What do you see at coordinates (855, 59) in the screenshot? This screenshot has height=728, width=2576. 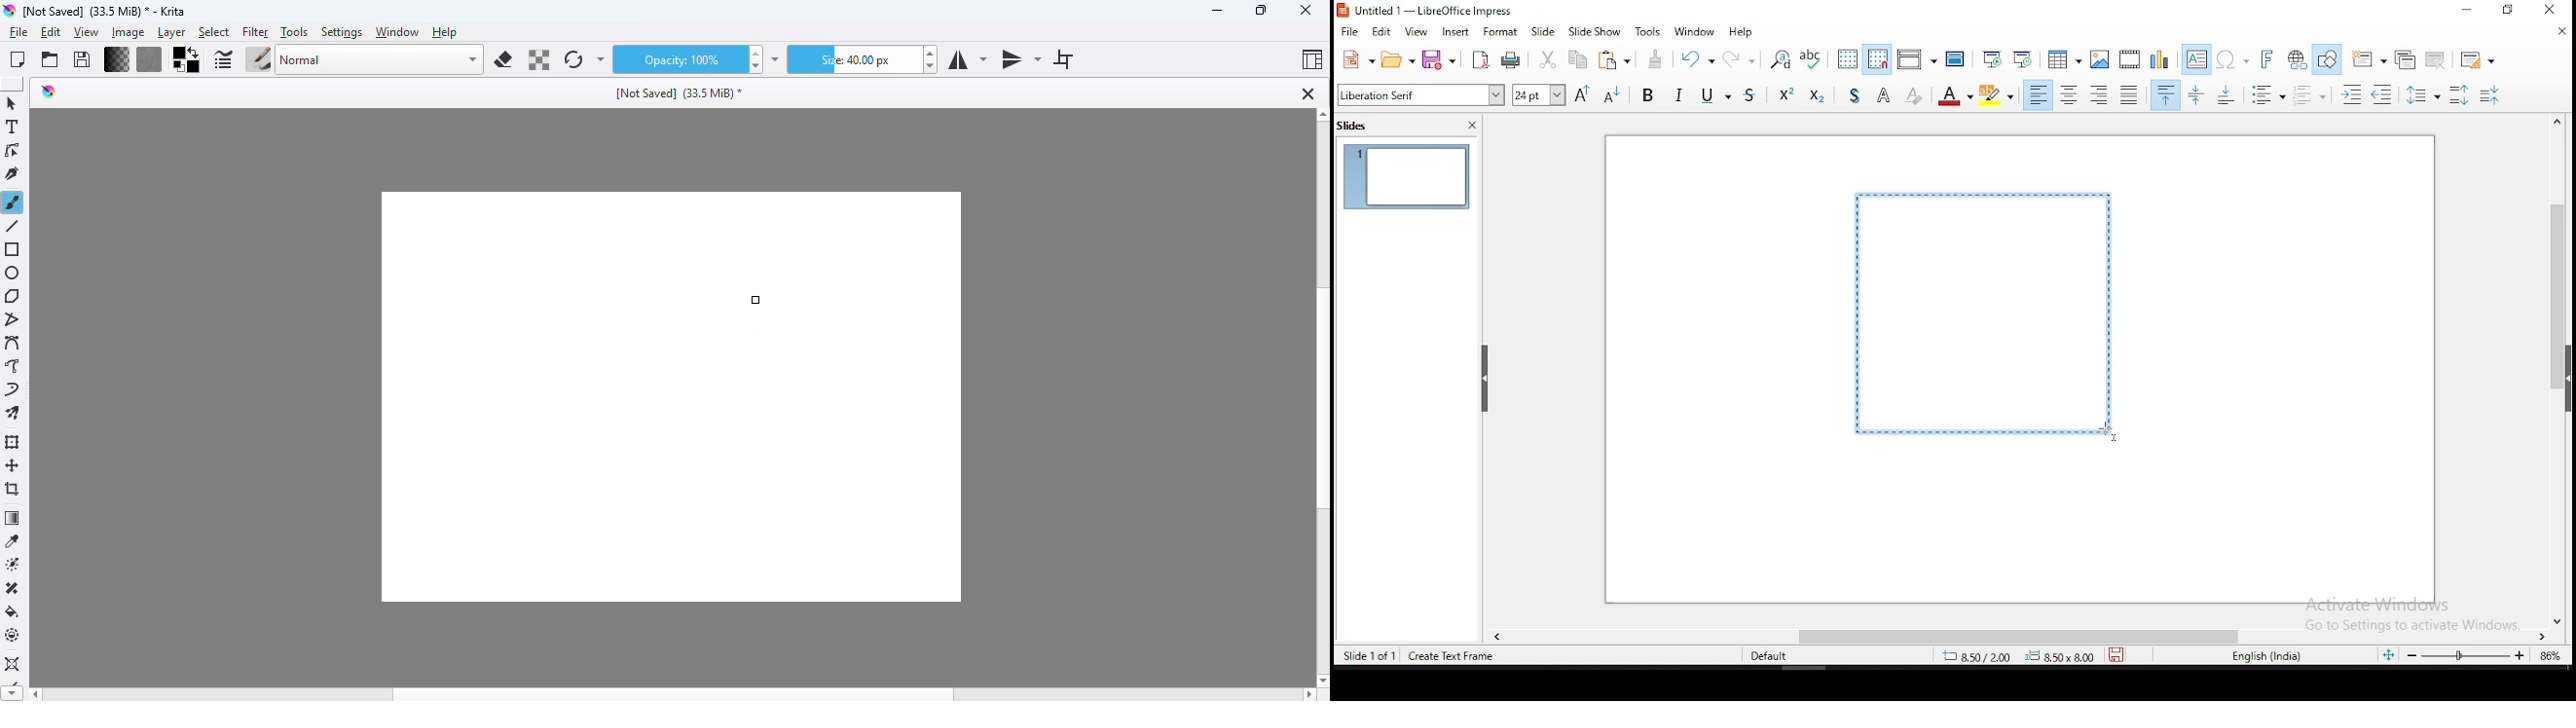 I see `size` at bounding box center [855, 59].